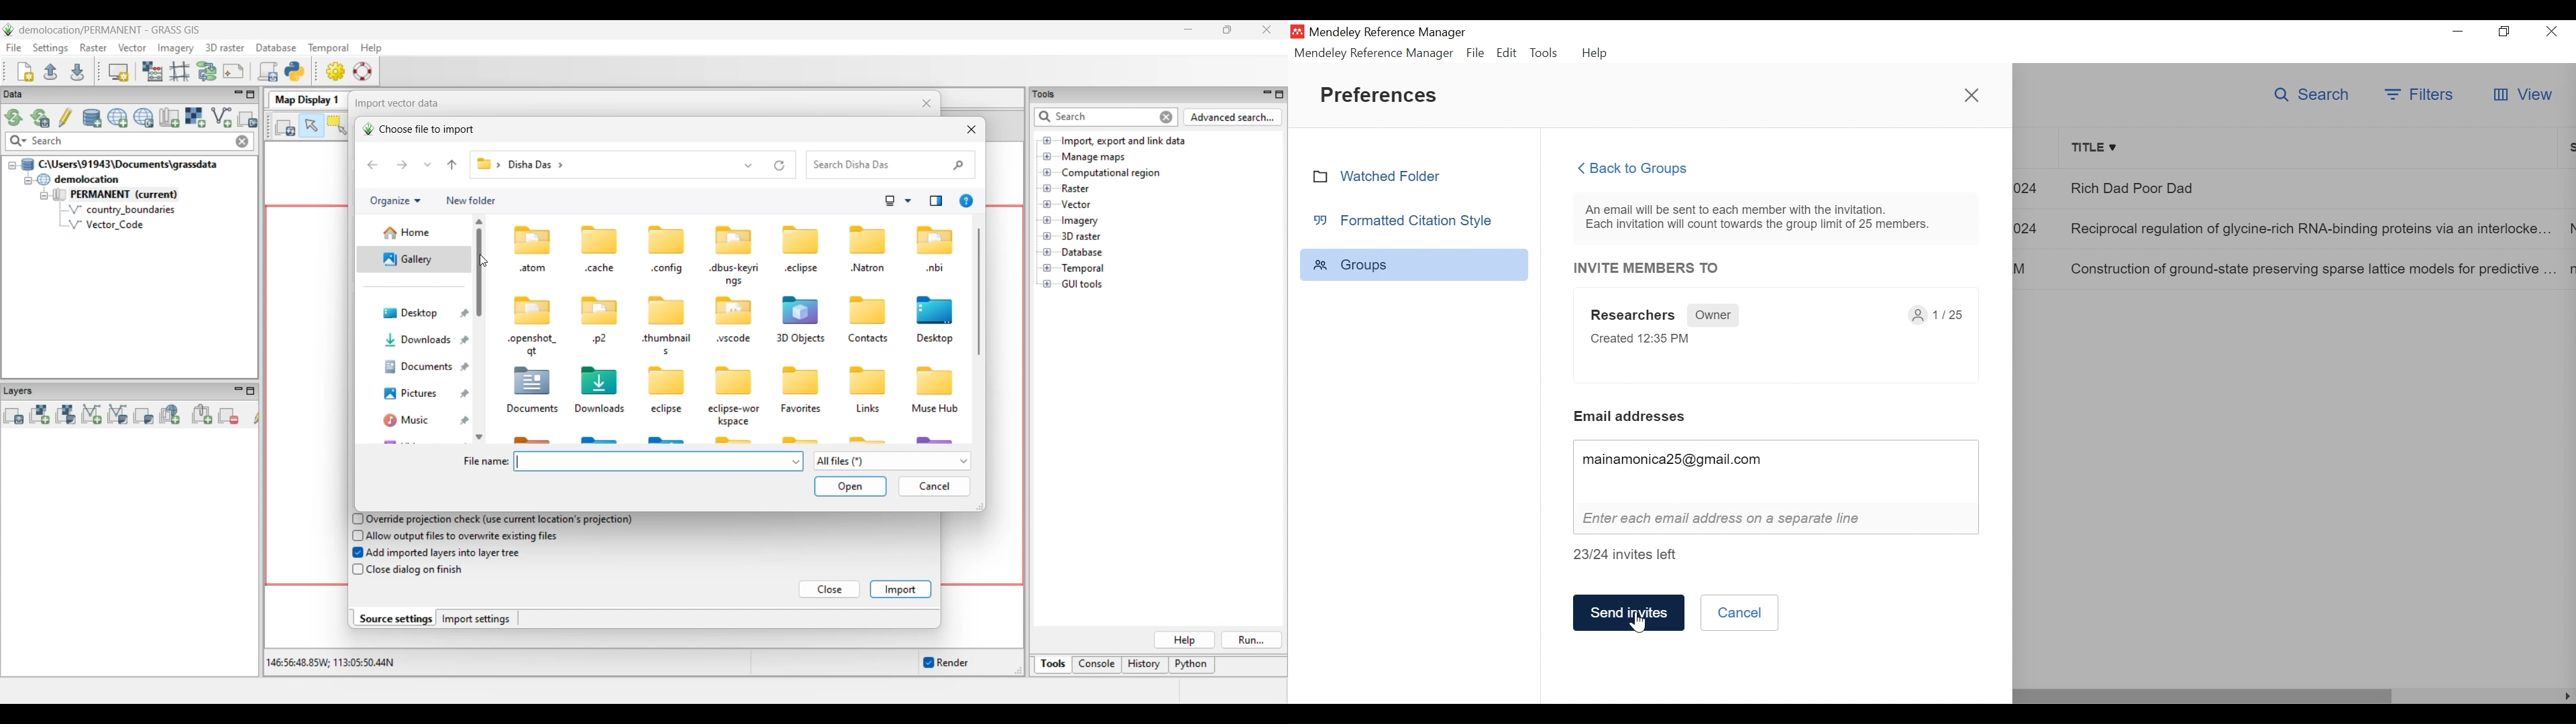  I want to click on Edit, so click(1506, 53).